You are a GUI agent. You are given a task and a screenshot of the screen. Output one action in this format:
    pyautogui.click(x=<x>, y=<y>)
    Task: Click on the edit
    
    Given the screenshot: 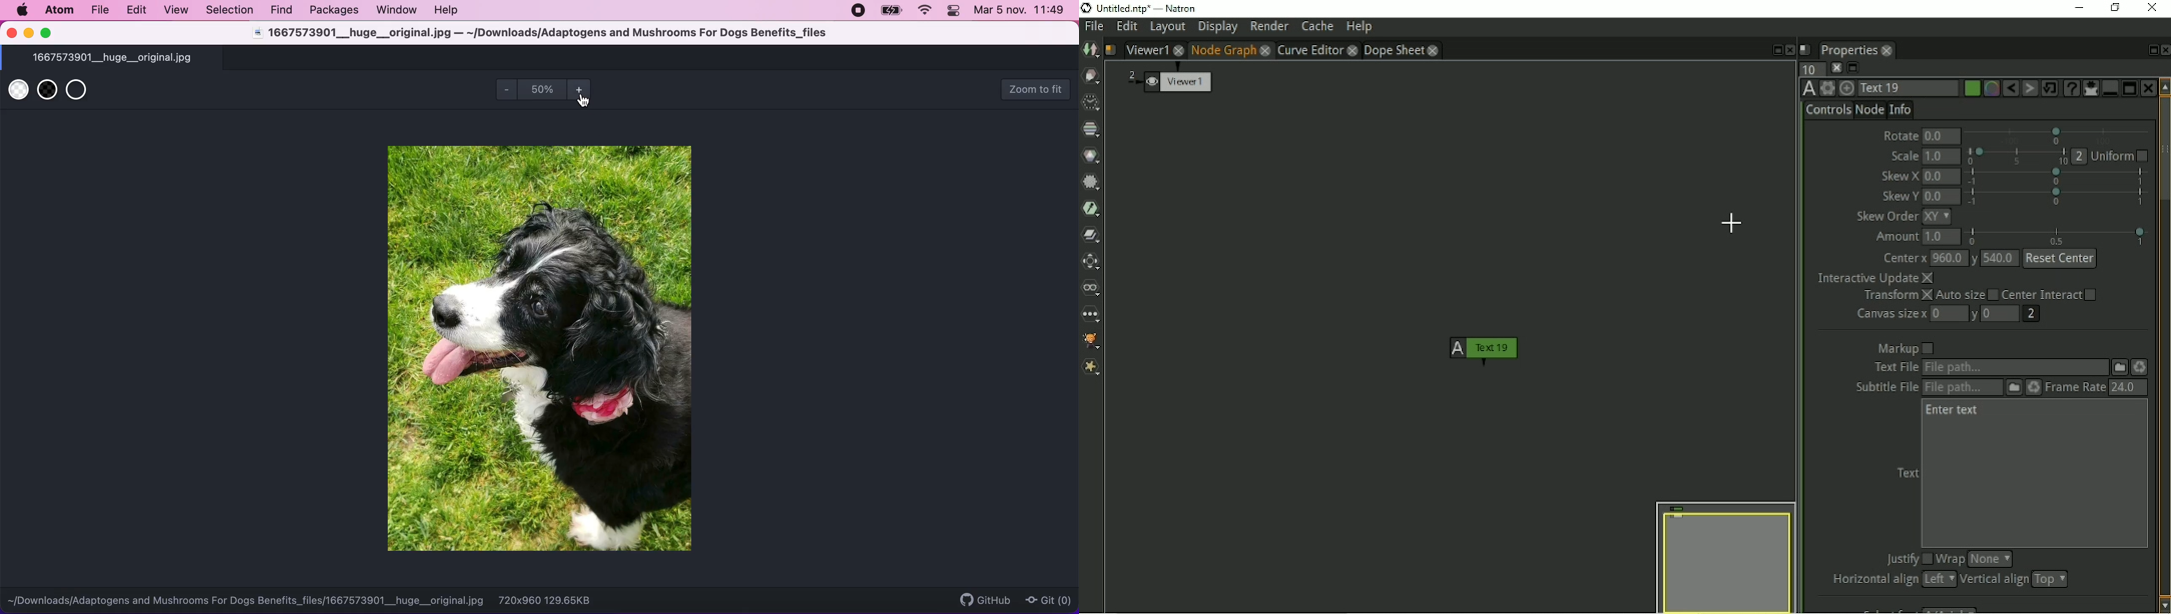 What is the action you would take?
    pyautogui.click(x=138, y=11)
    